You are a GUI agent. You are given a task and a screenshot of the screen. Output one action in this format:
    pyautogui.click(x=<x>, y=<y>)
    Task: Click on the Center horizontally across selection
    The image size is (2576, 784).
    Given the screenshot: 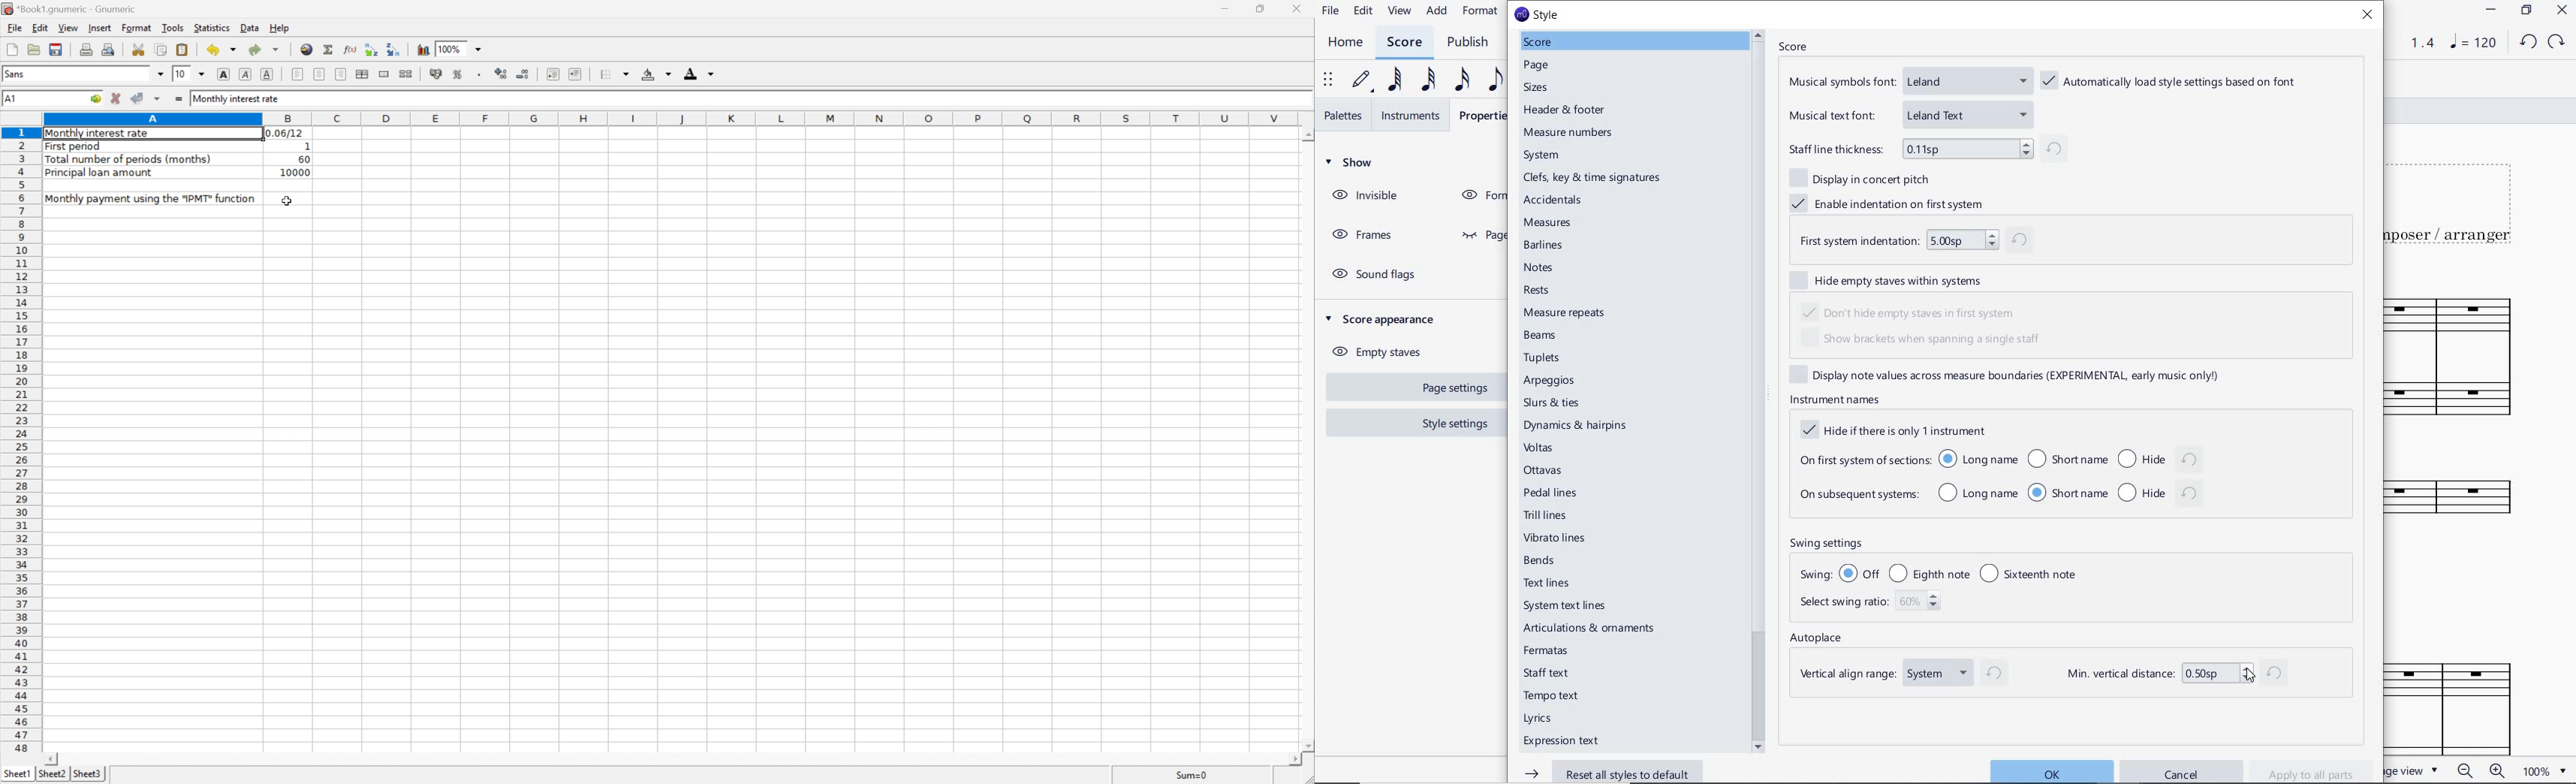 What is the action you would take?
    pyautogui.click(x=363, y=74)
    